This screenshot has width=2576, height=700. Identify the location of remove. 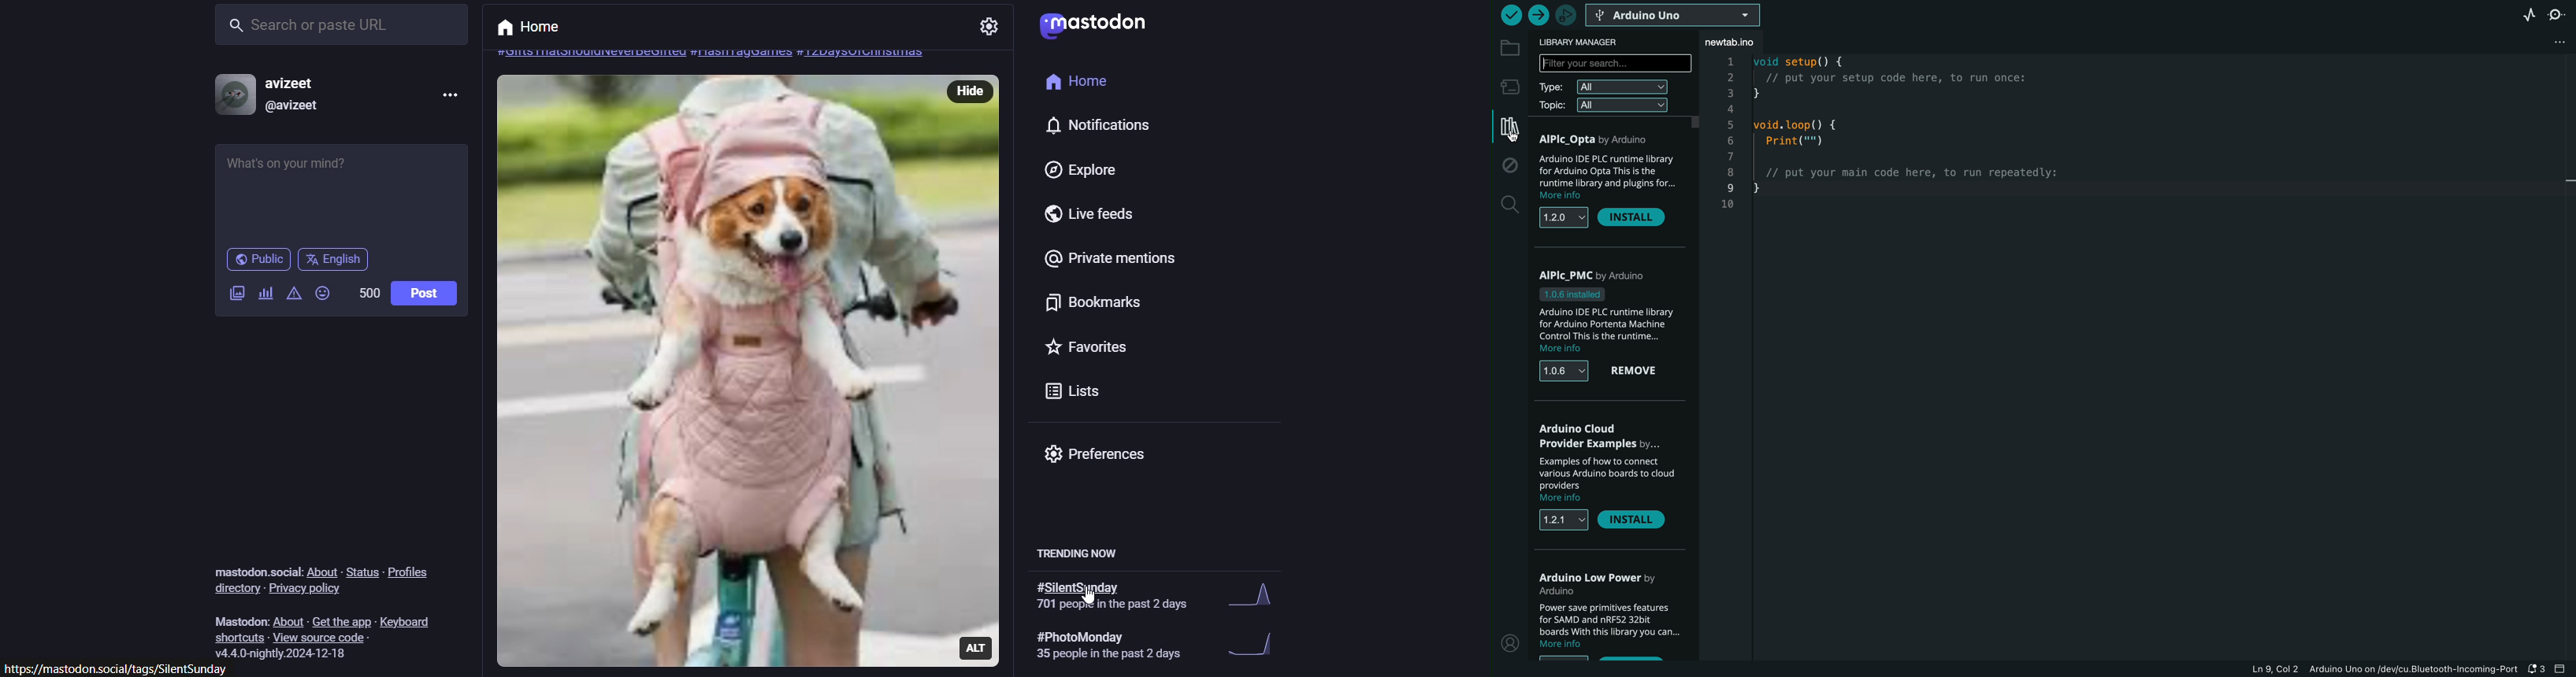
(1638, 371).